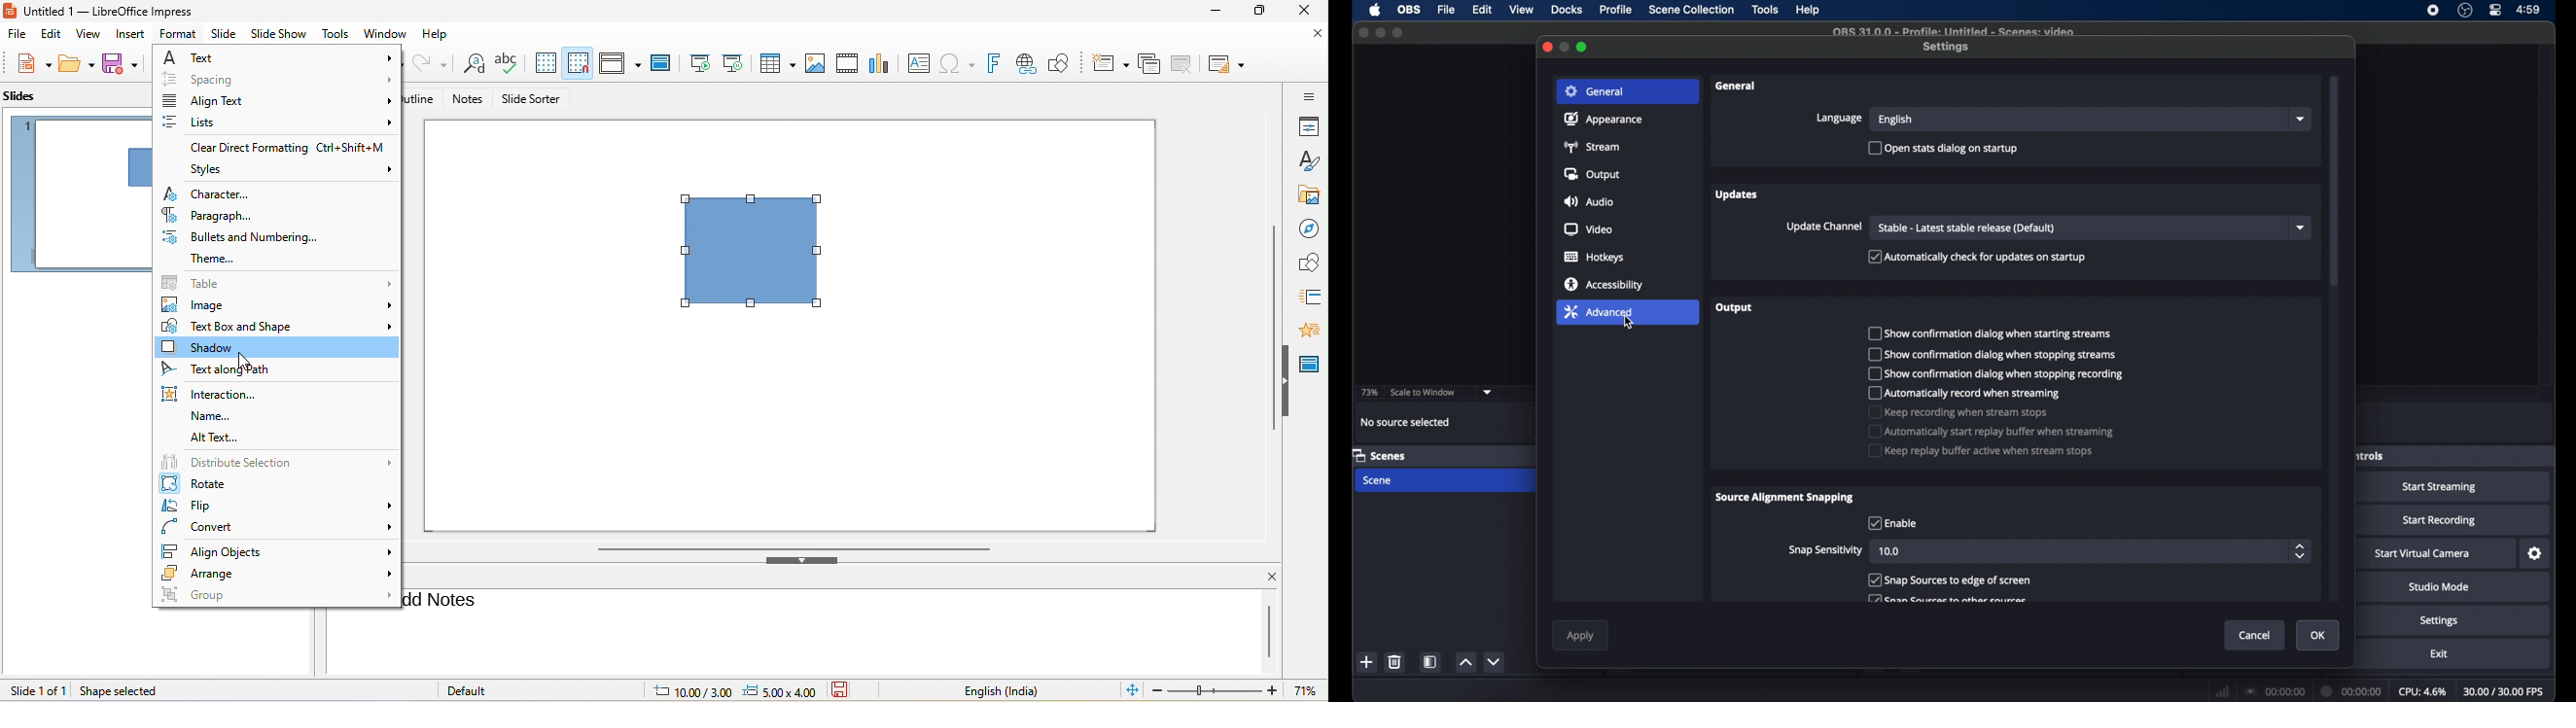 This screenshot has height=728, width=2576. I want to click on 30.00/30.00 fps, so click(2505, 691).